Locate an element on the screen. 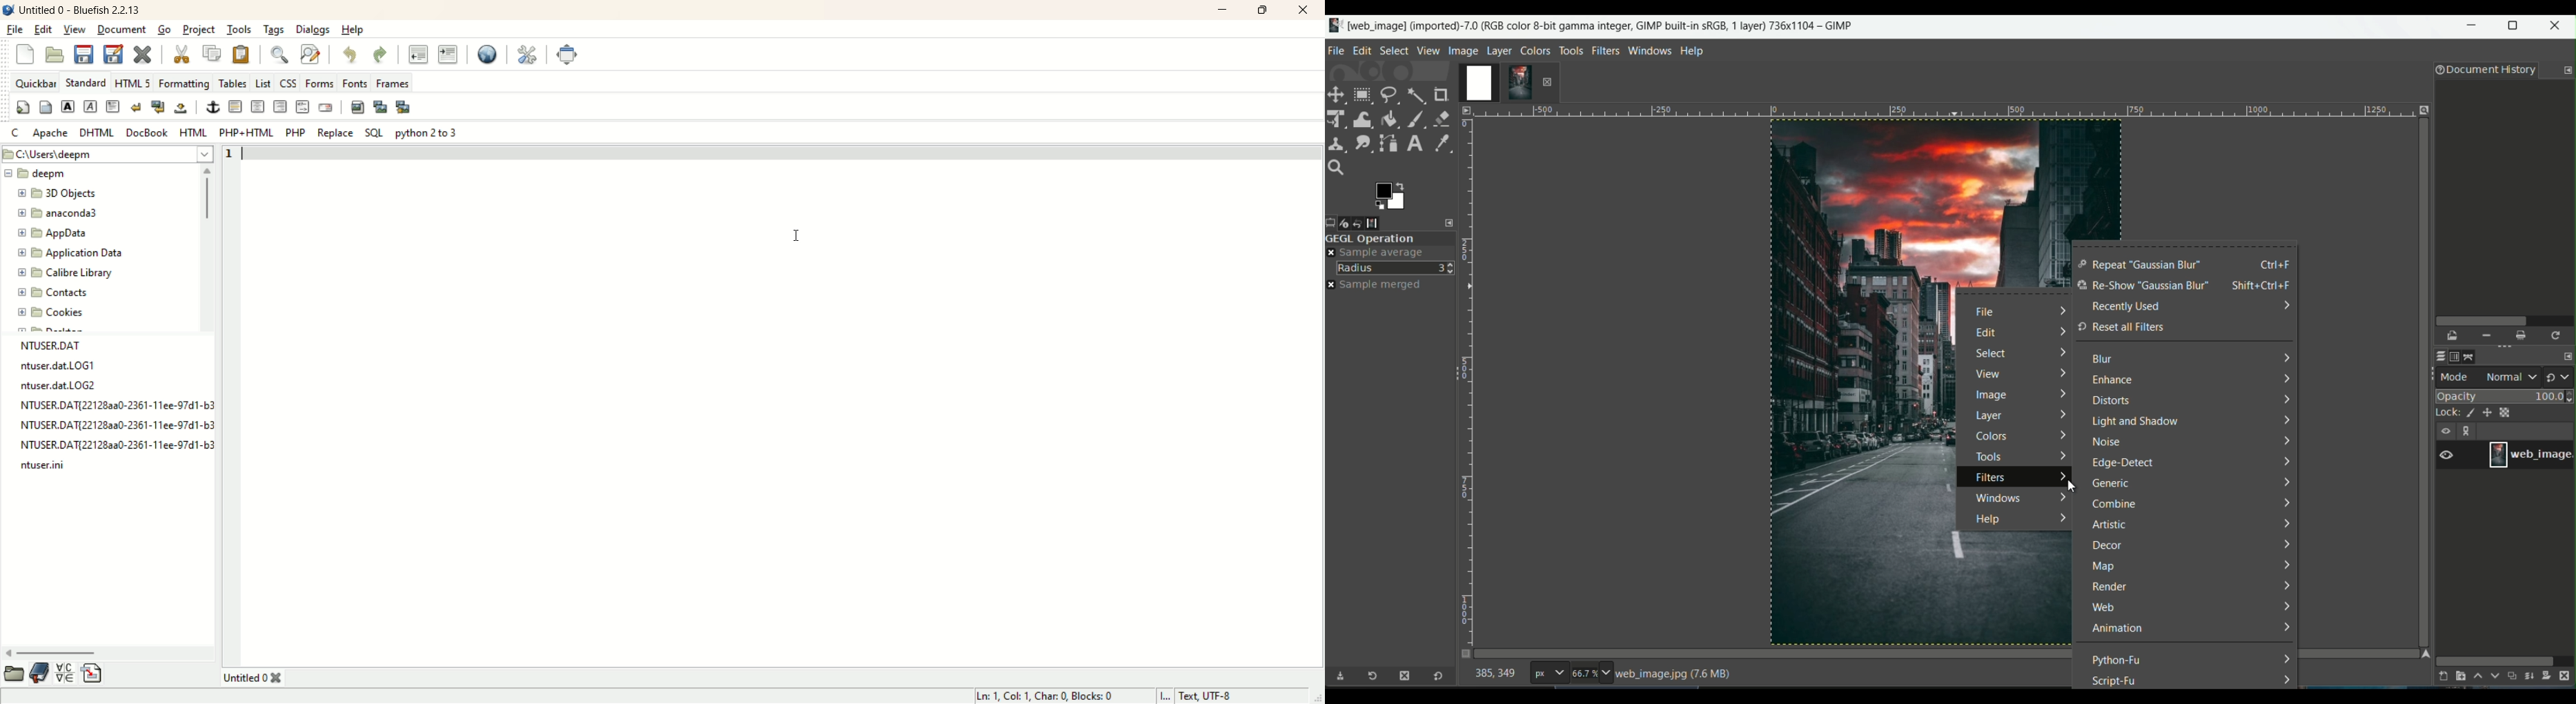 The height and width of the screenshot is (728, 2576). file tab is located at coordinates (1337, 49).